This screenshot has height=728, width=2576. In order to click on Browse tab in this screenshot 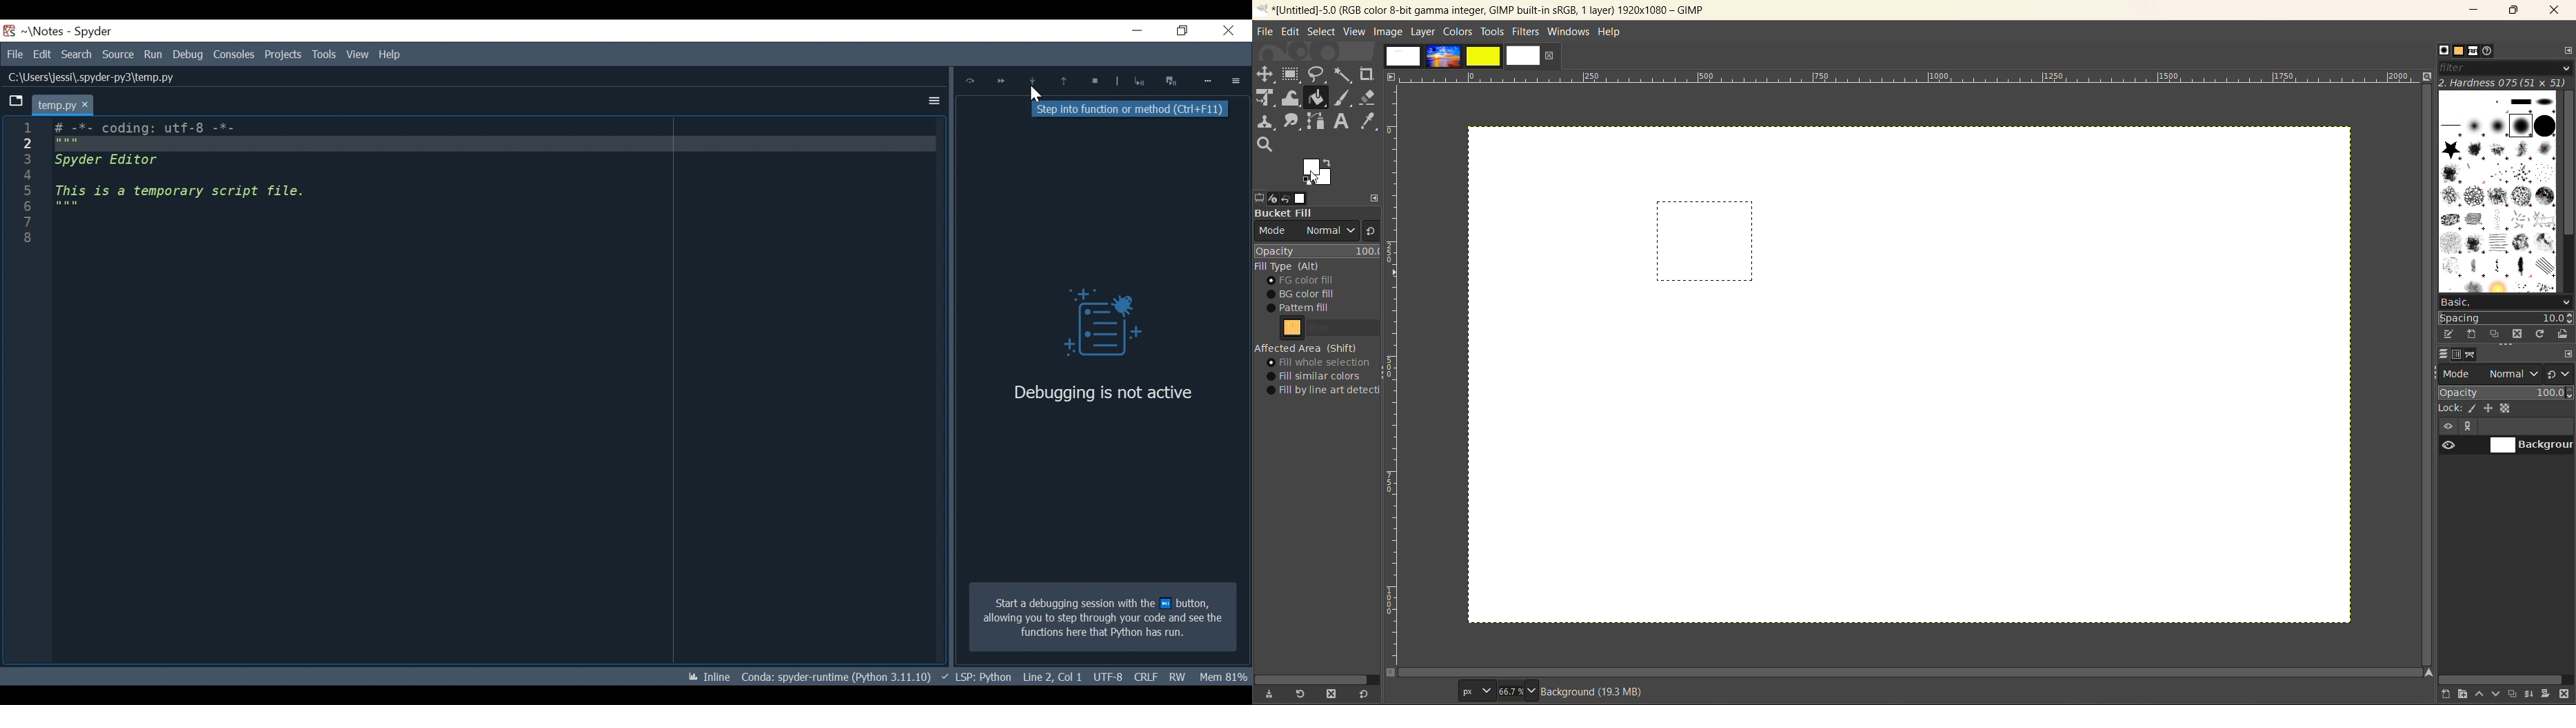, I will do `click(16, 102)`.